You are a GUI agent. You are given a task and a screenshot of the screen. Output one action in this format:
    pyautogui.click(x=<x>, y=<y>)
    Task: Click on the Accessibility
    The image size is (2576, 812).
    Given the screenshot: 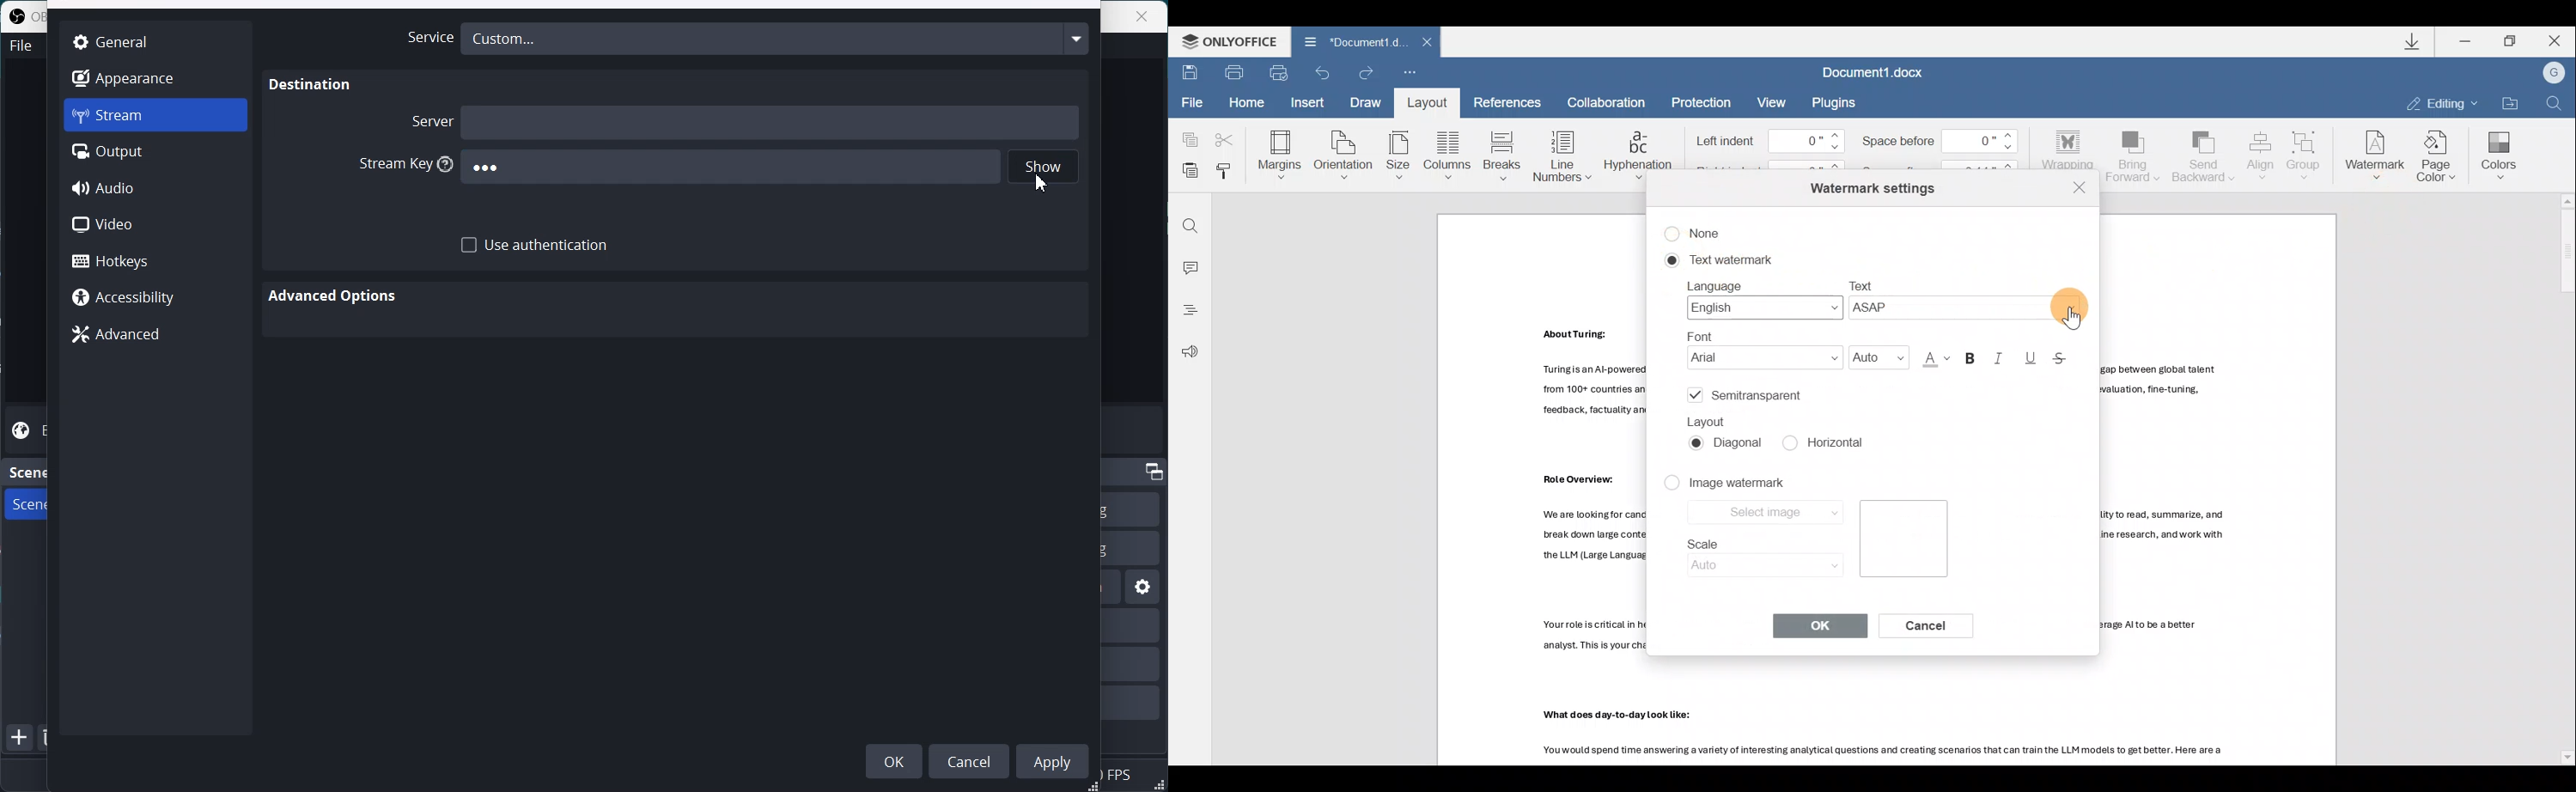 What is the action you would take?
    pyautogui.click(x=155, y=299)
    